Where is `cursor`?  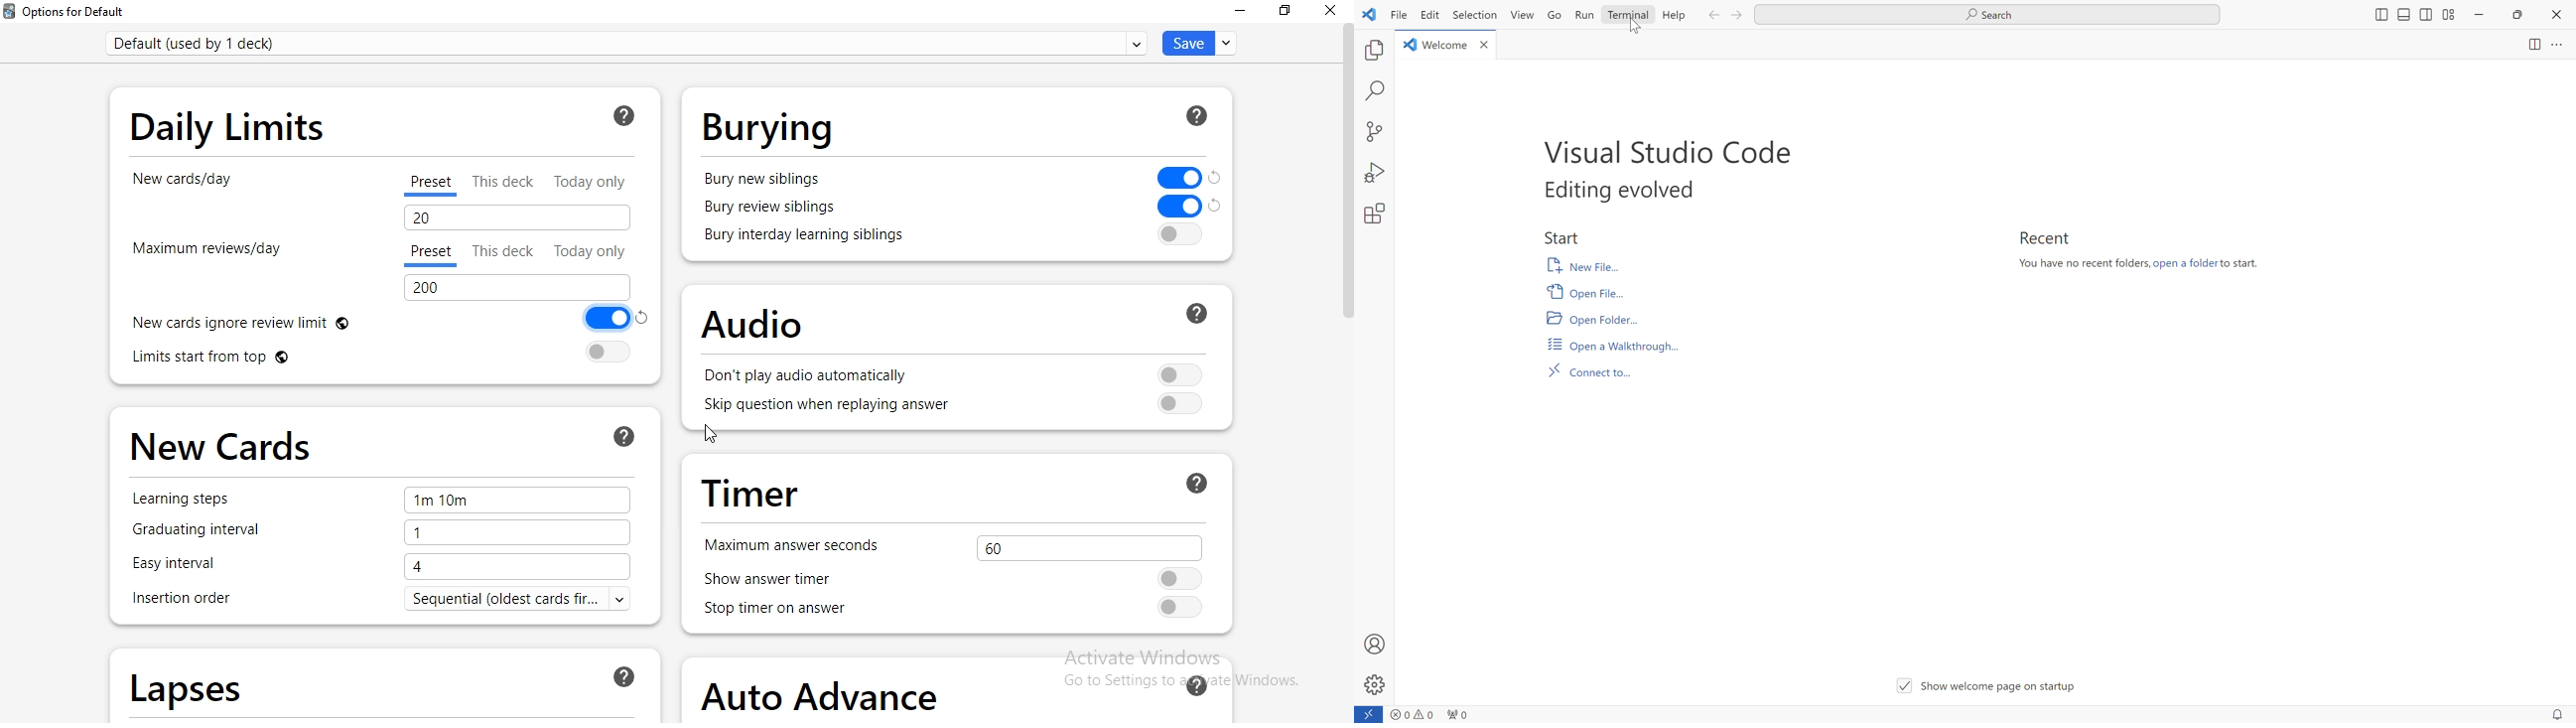
cursor is located at coordinates (1637, 27).